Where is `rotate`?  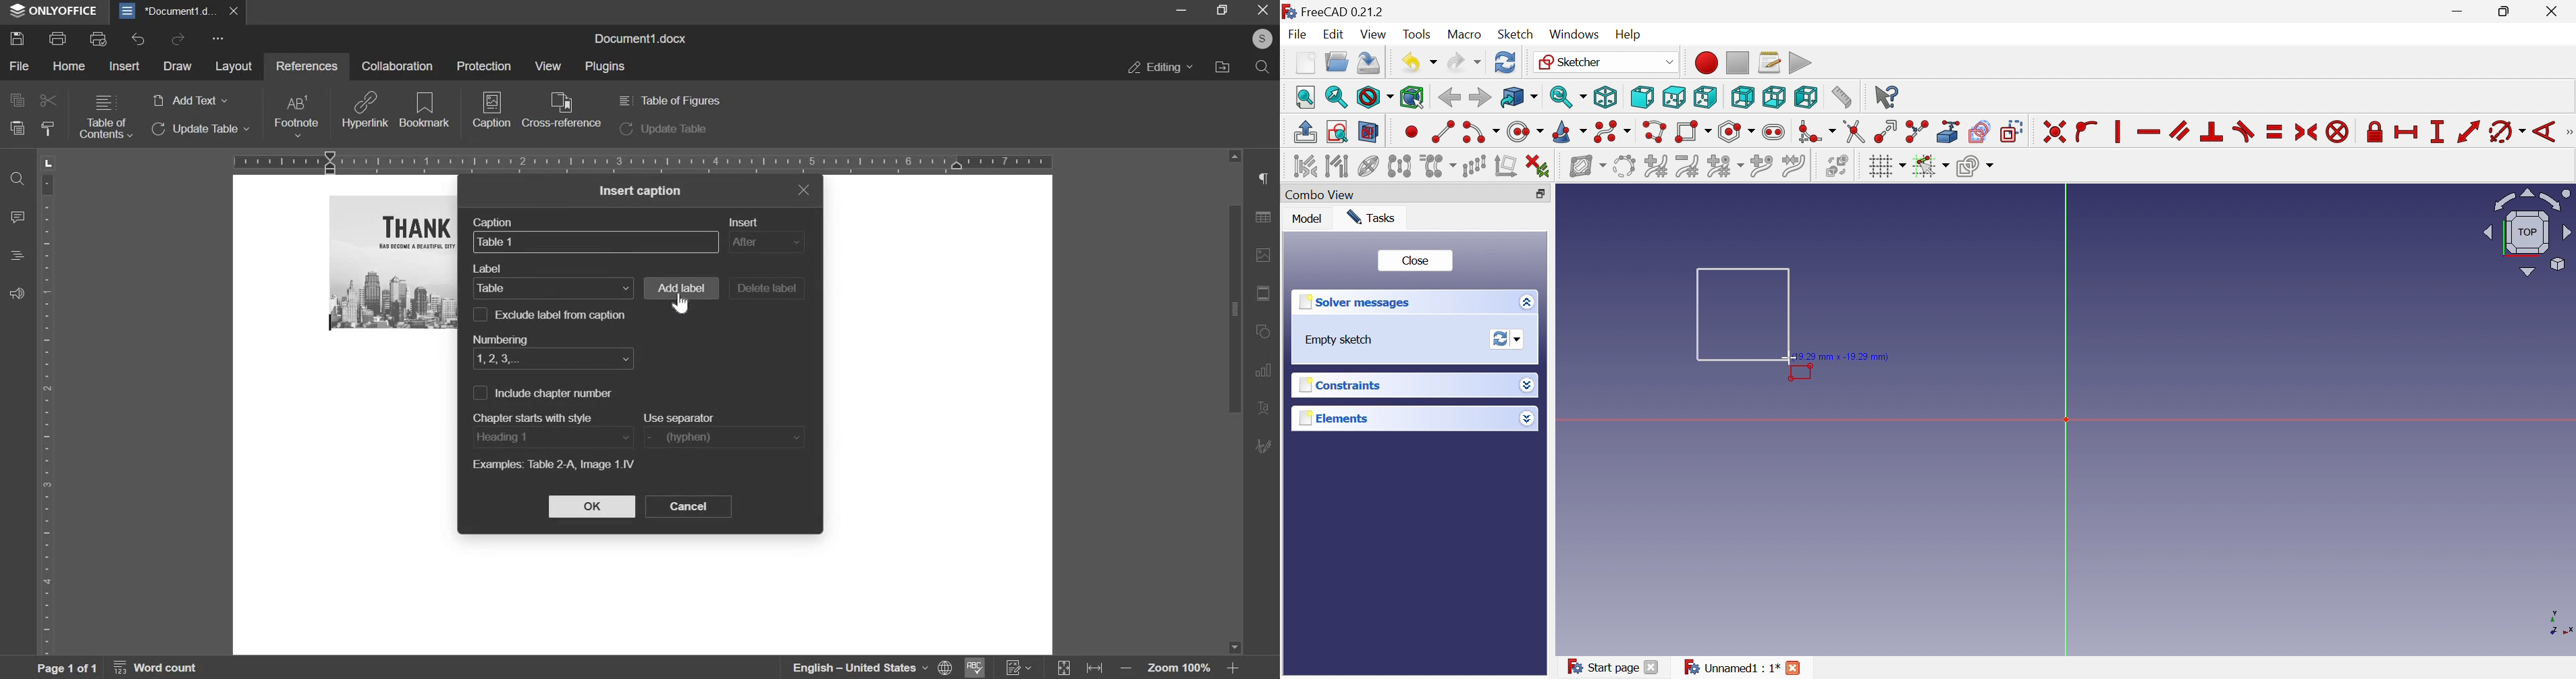 rotate is located at coordinates (1266, 333).